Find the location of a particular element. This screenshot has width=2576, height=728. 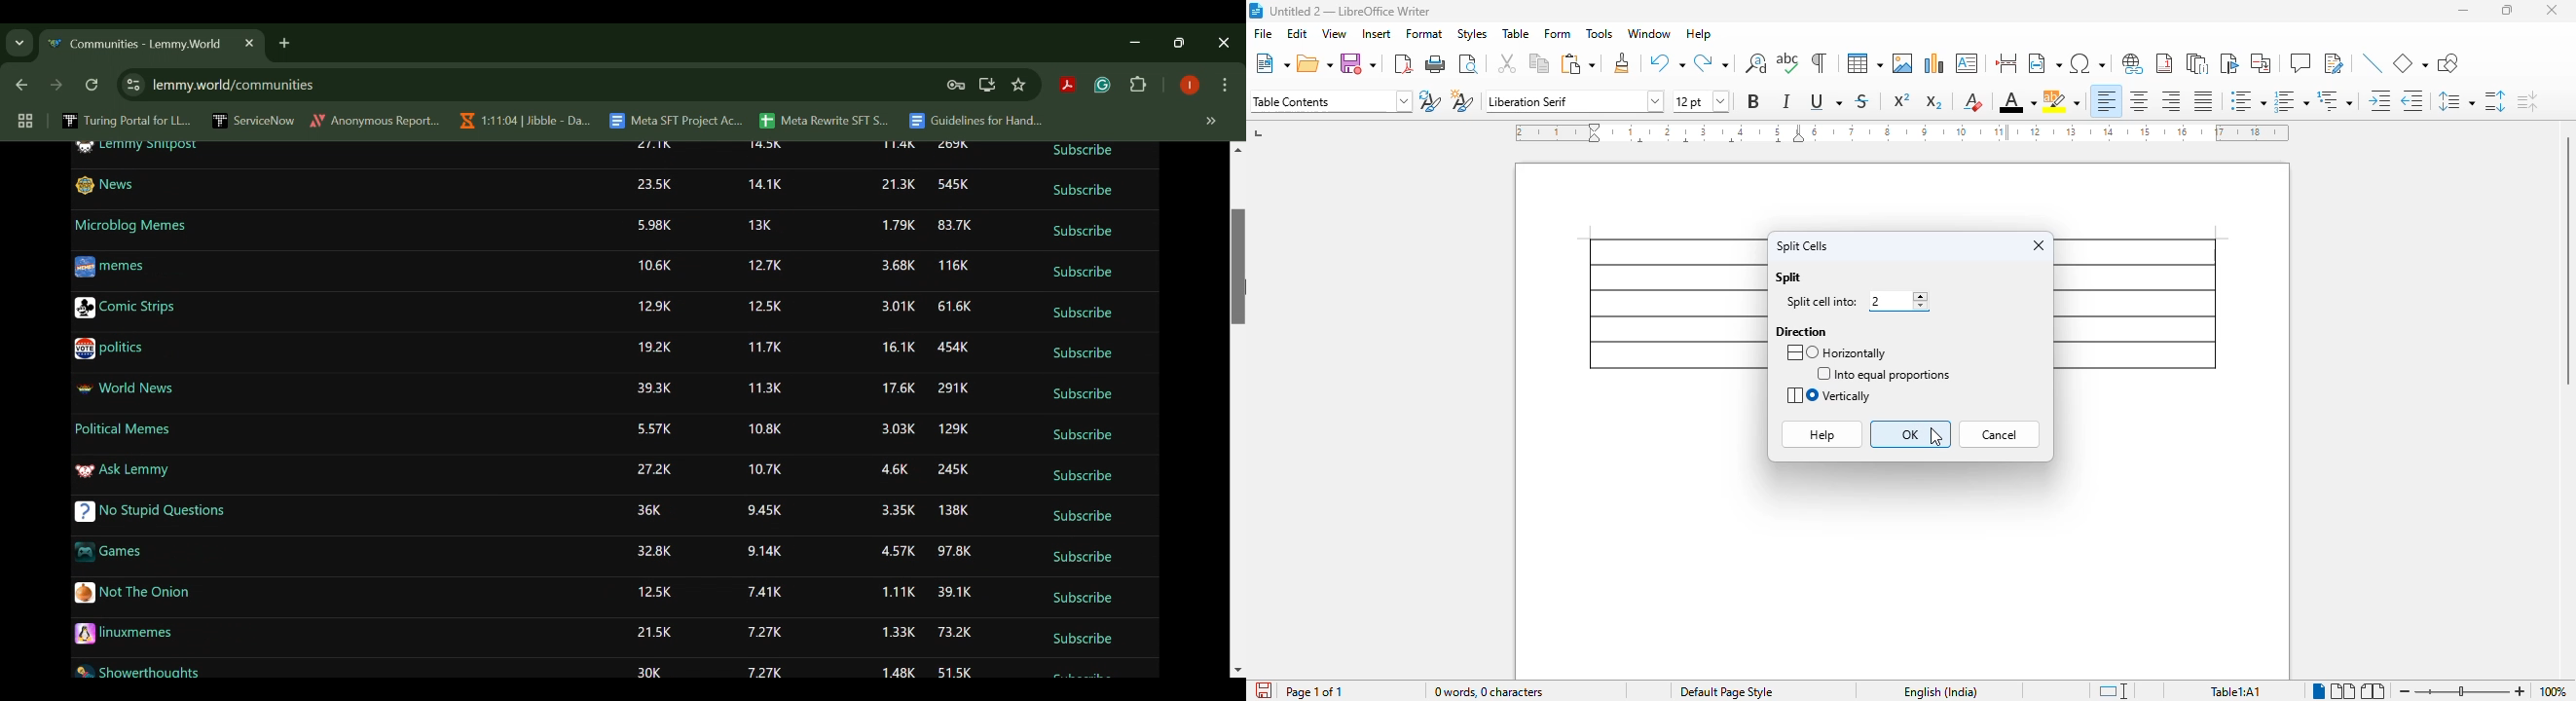

32.8K is located at coordinates (654, 549).